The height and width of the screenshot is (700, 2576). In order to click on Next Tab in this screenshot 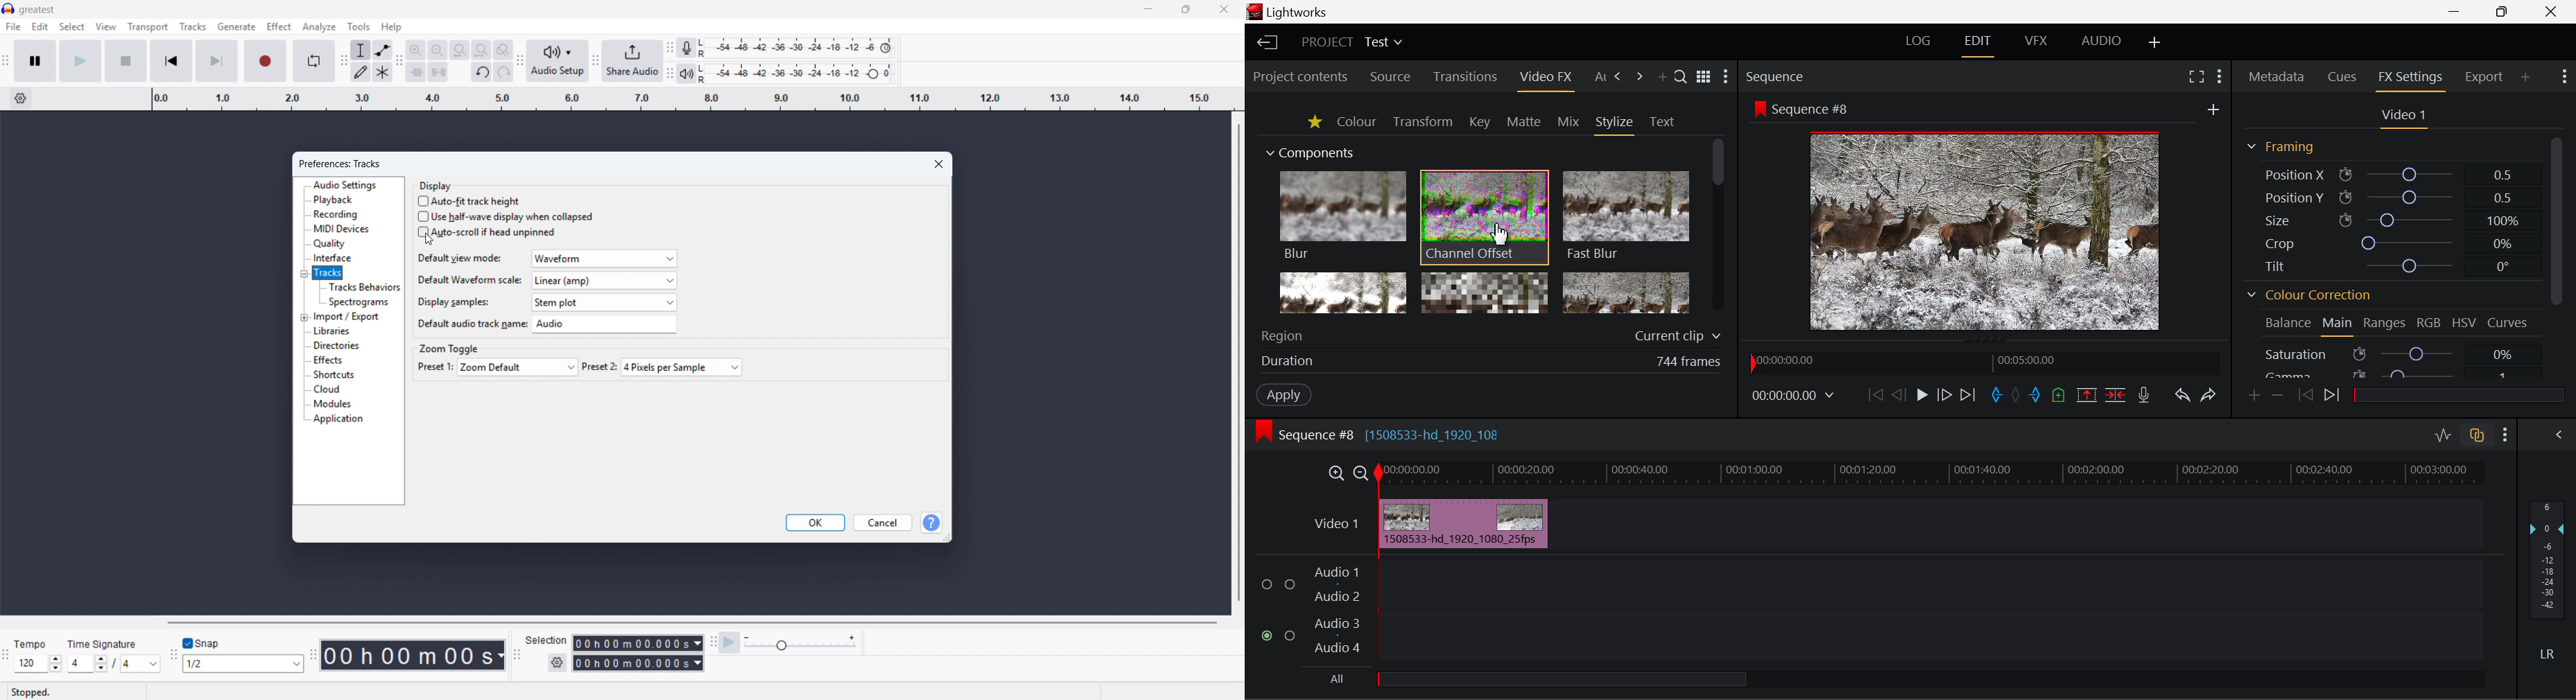, I will do `click(1639, 77)`.